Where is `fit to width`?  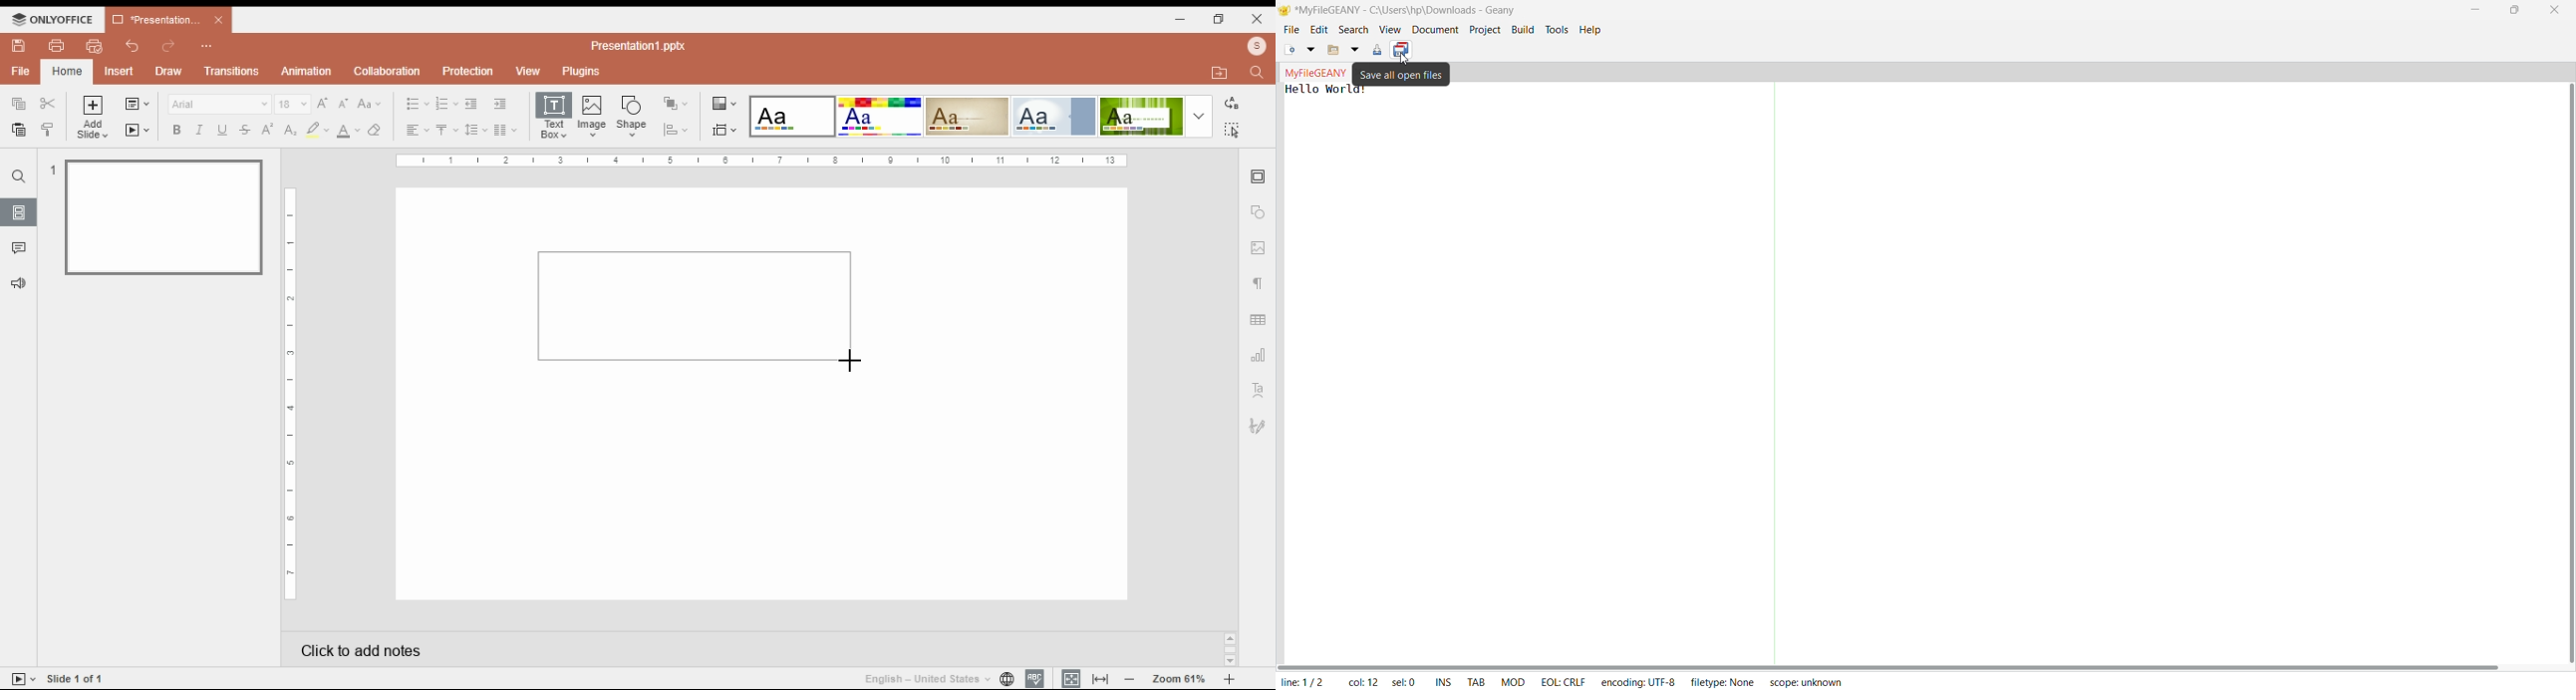 fit to width is located at coordinates (1101, 678).